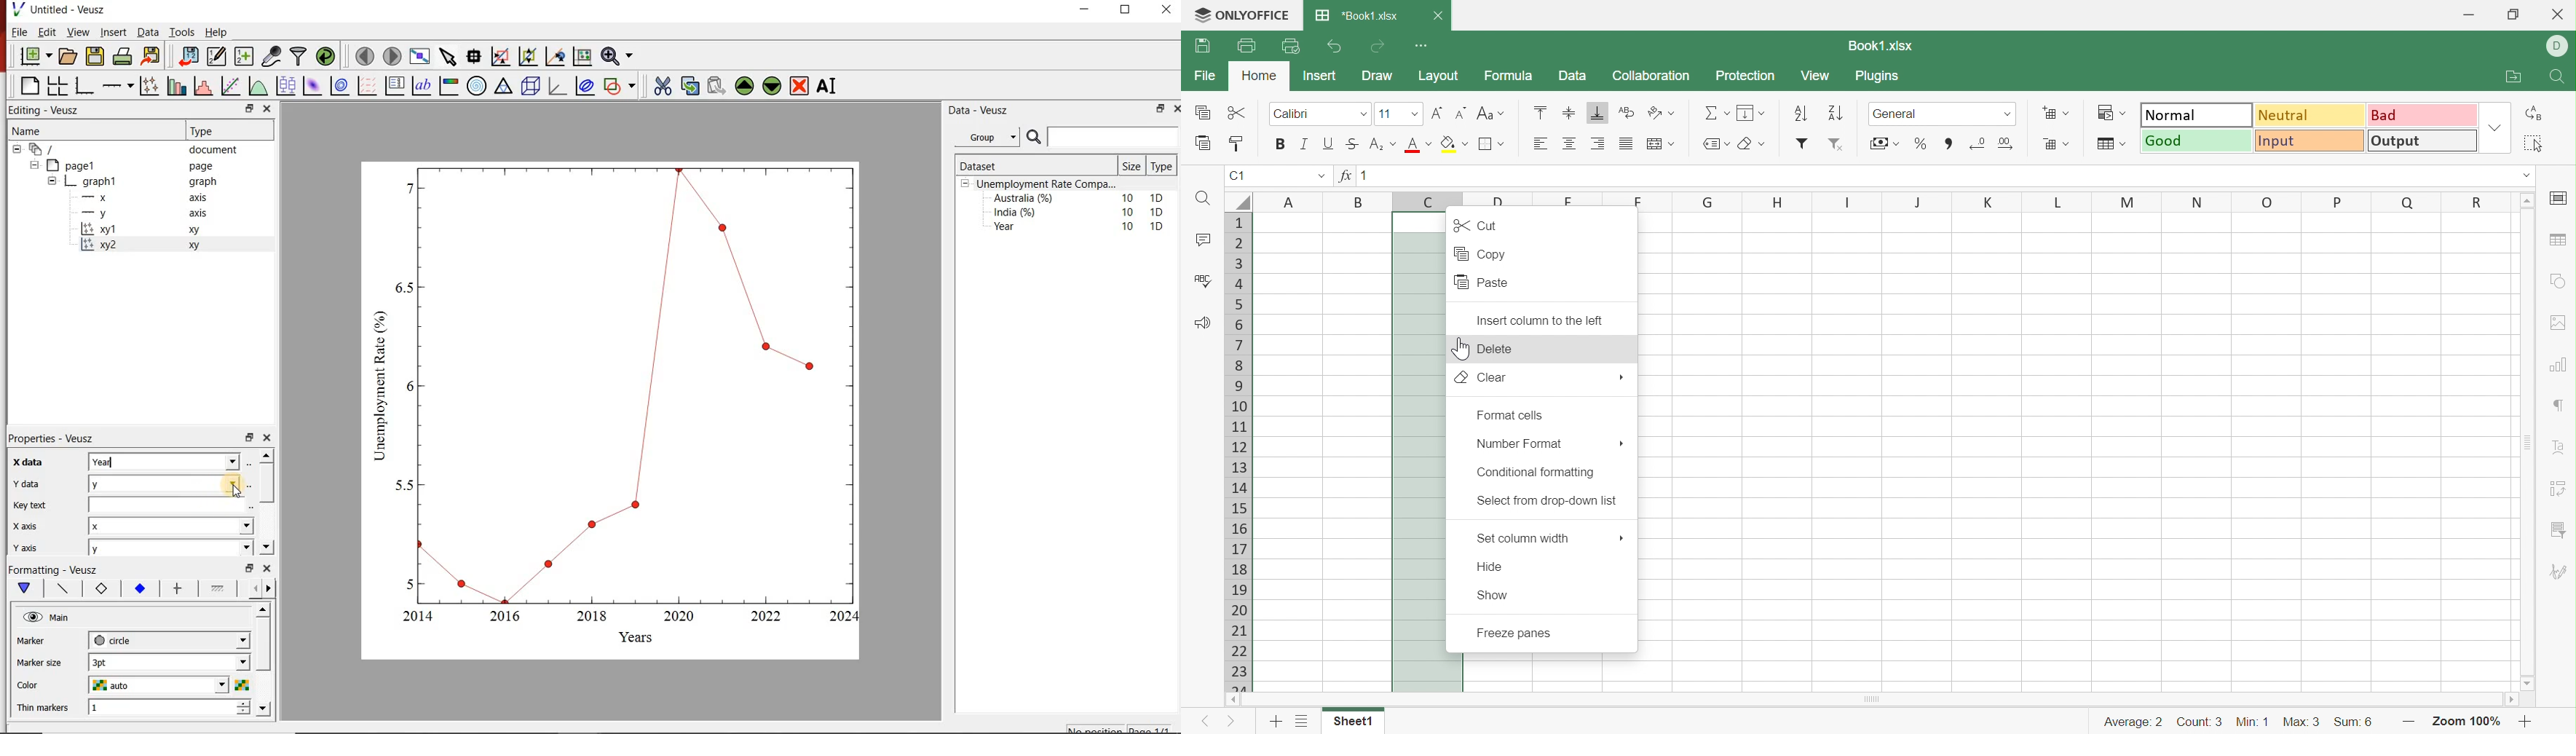 This screenshot has width=2576, height=756. I want to click on plot vector field, so click(366, 86).